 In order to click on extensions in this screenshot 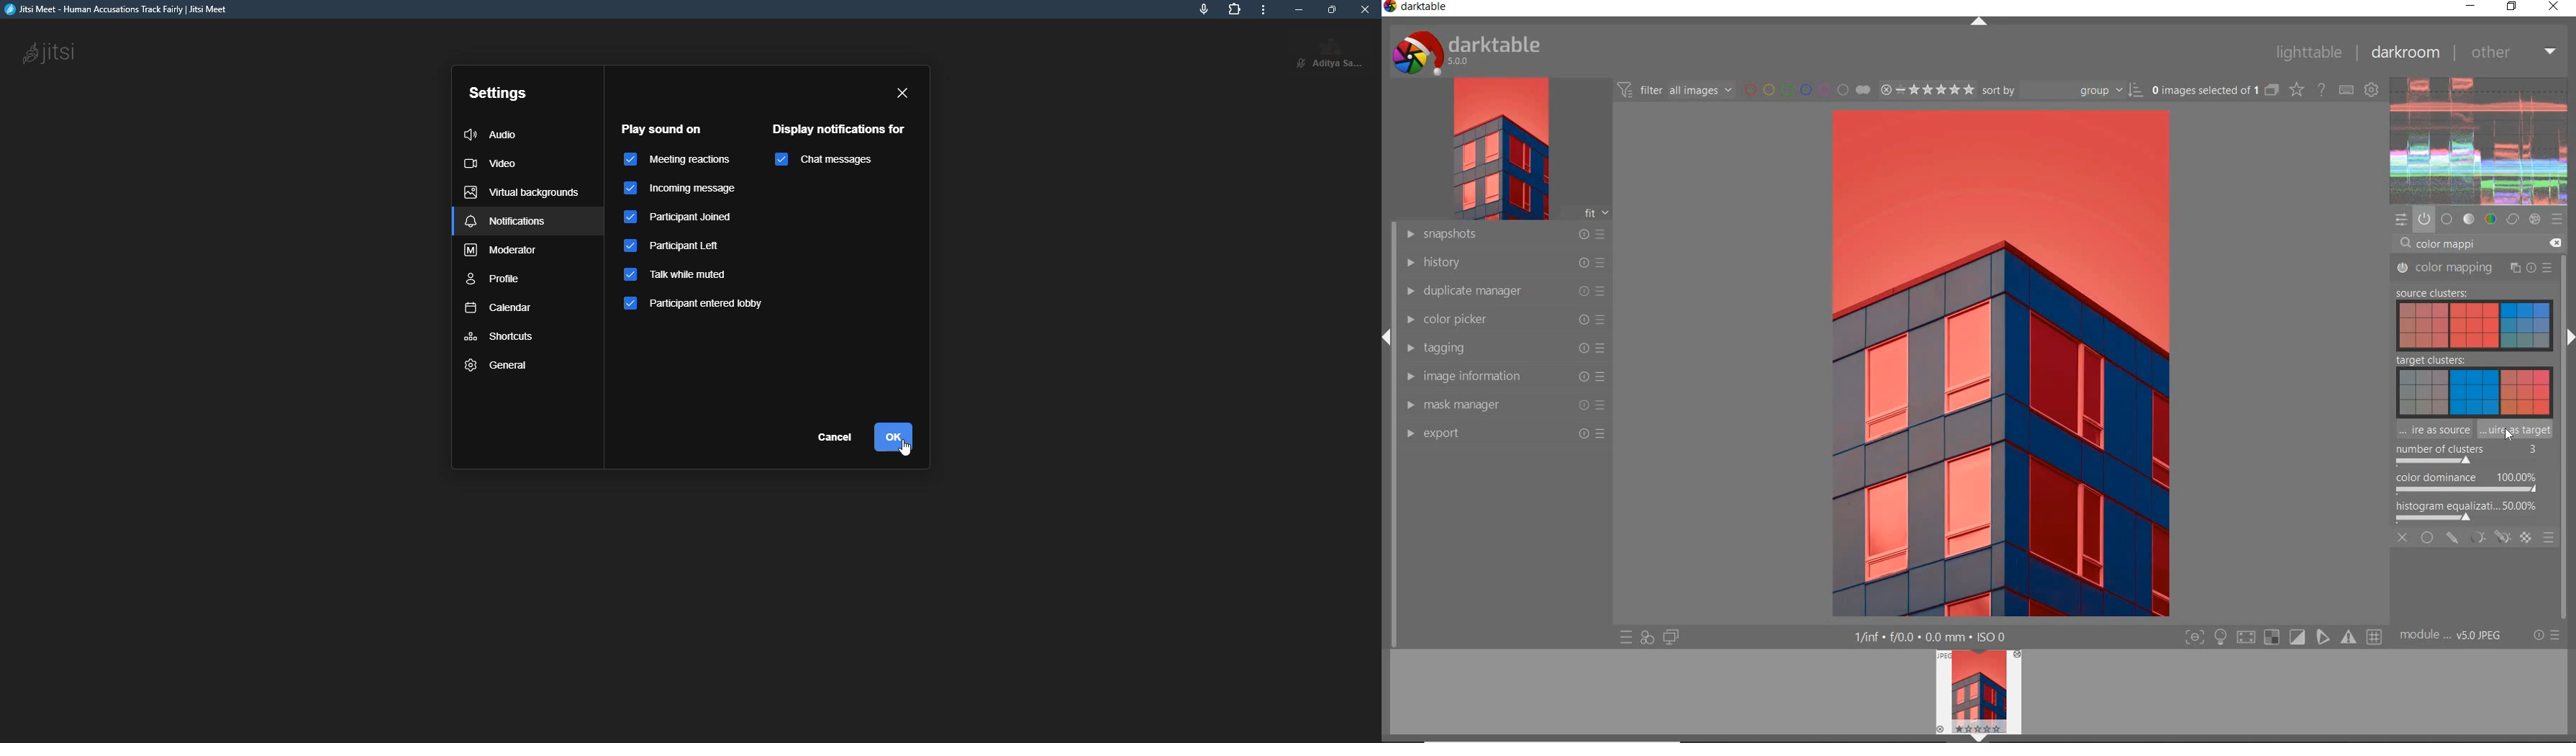, I will do `click(1233, 9)`.